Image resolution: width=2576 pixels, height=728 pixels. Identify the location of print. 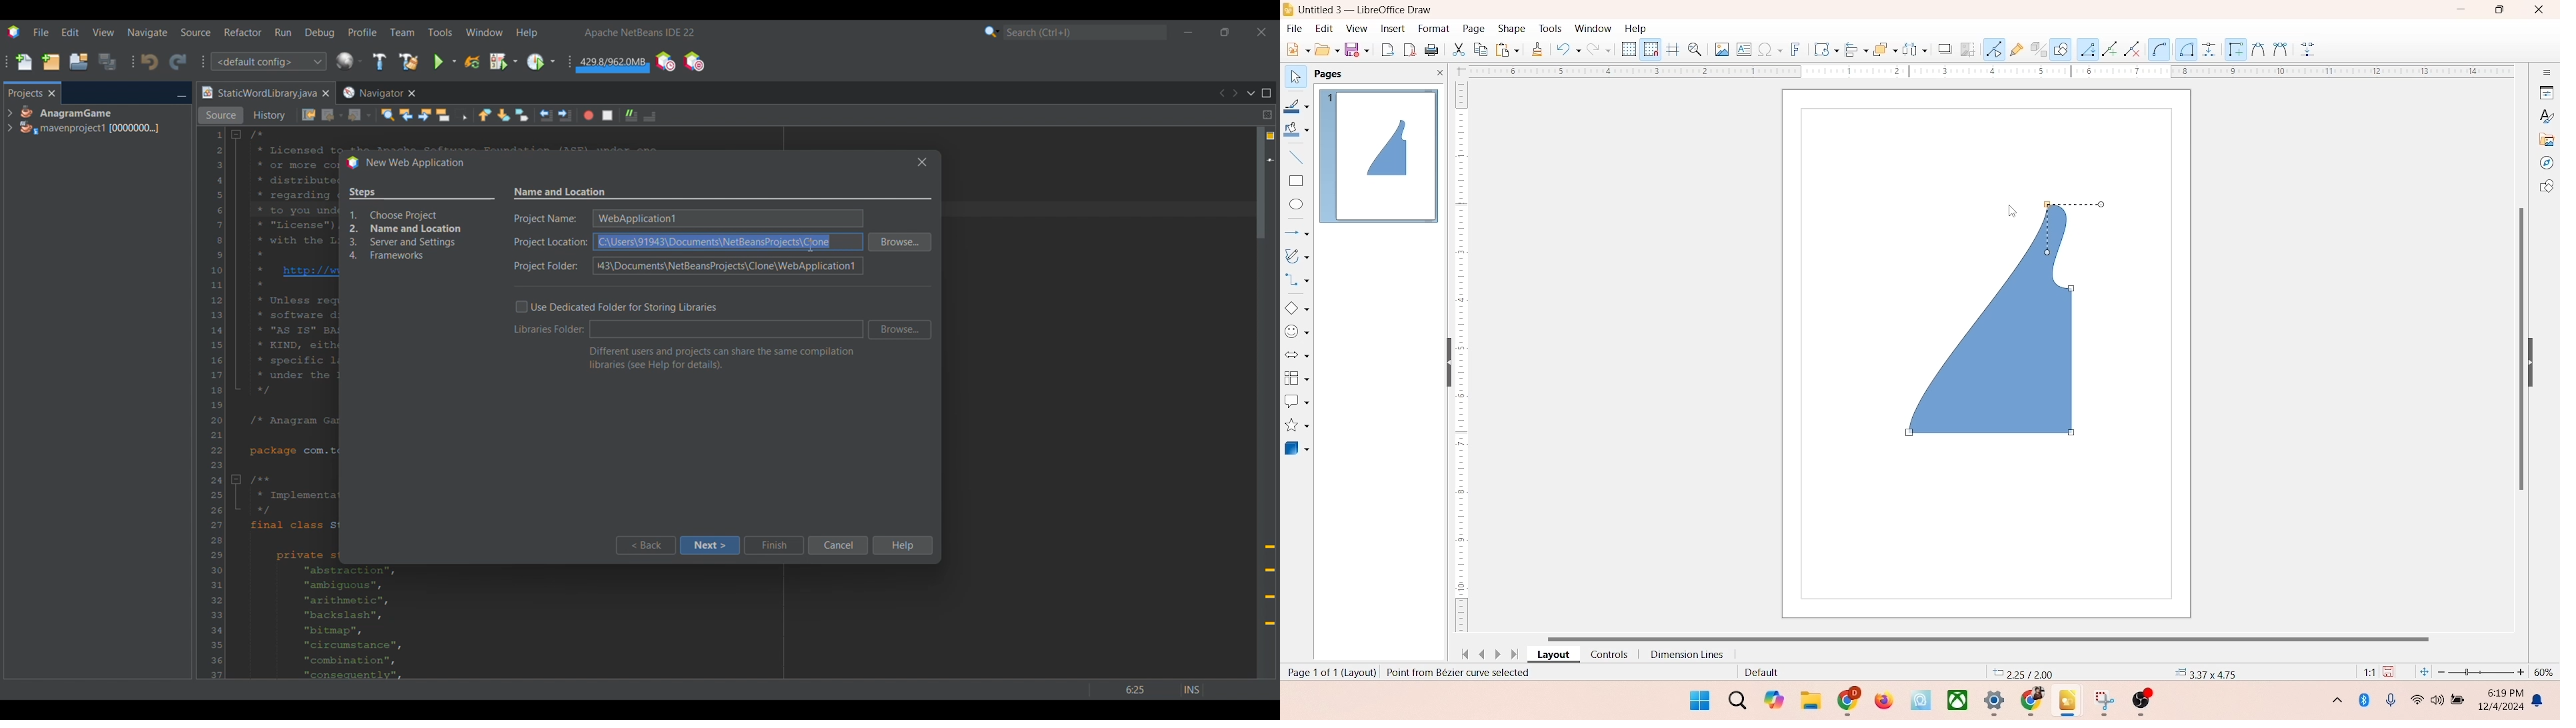
(1506, 49).